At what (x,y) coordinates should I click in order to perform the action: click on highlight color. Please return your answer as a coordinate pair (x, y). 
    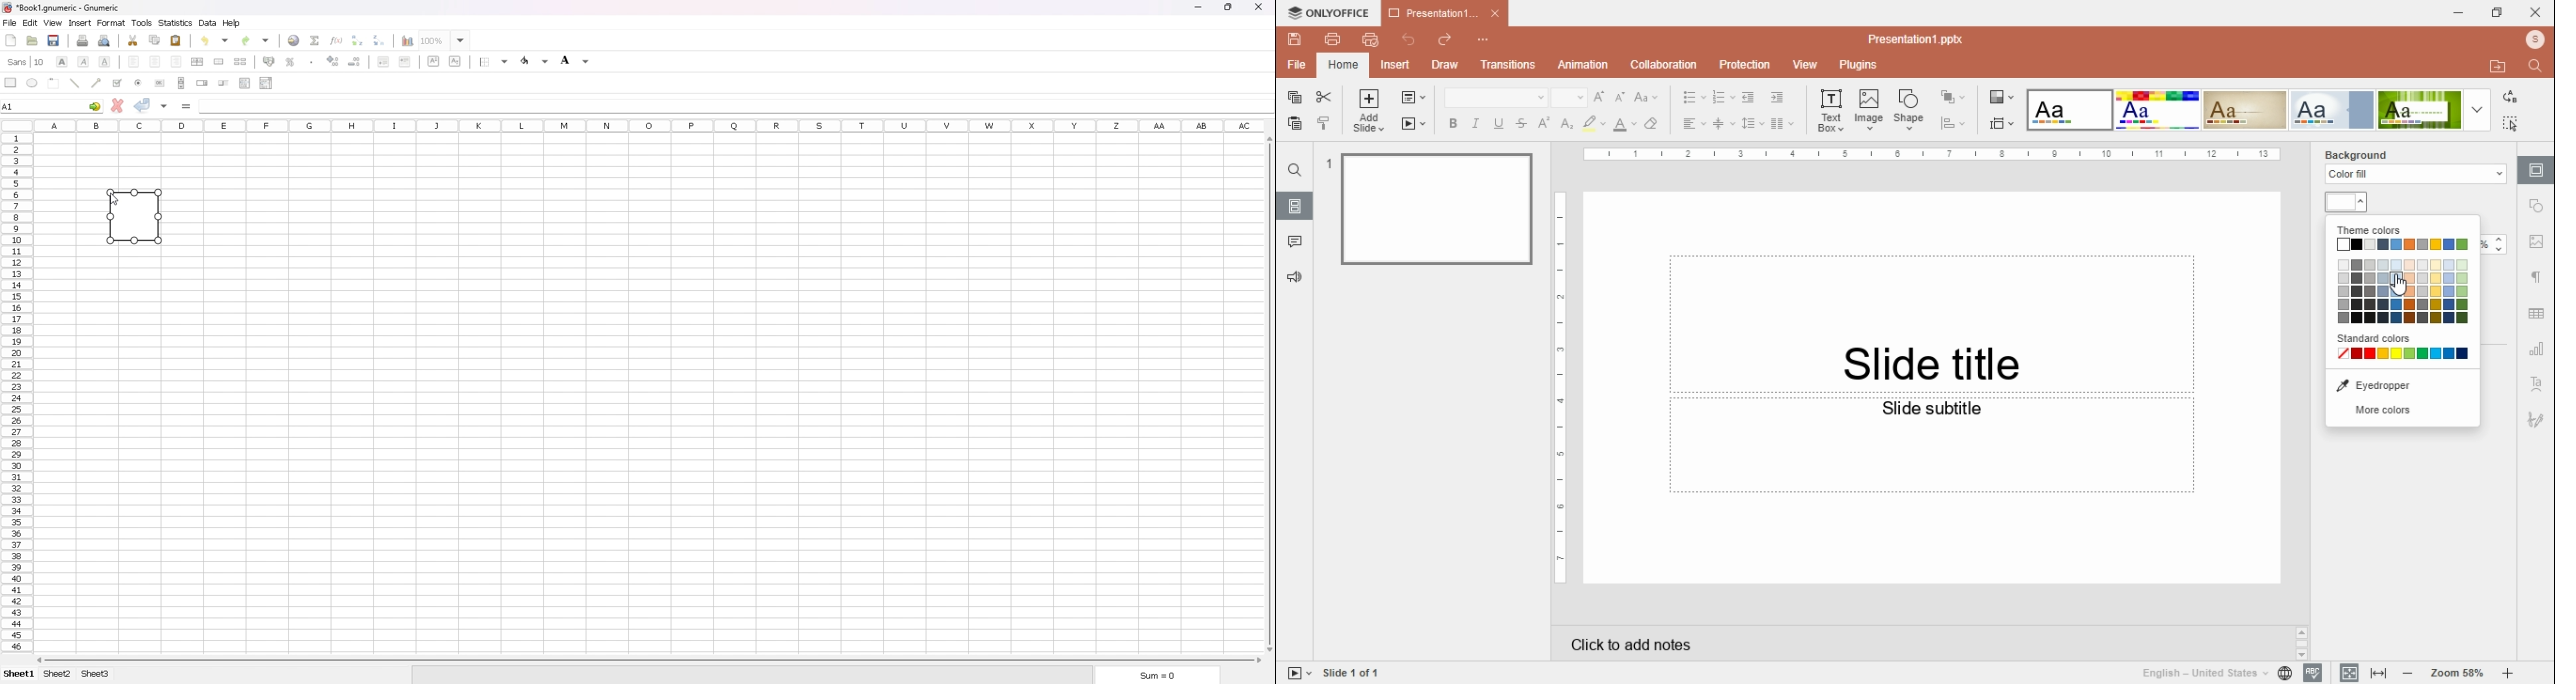
    Looking at the image, I should click on (1592, 124).